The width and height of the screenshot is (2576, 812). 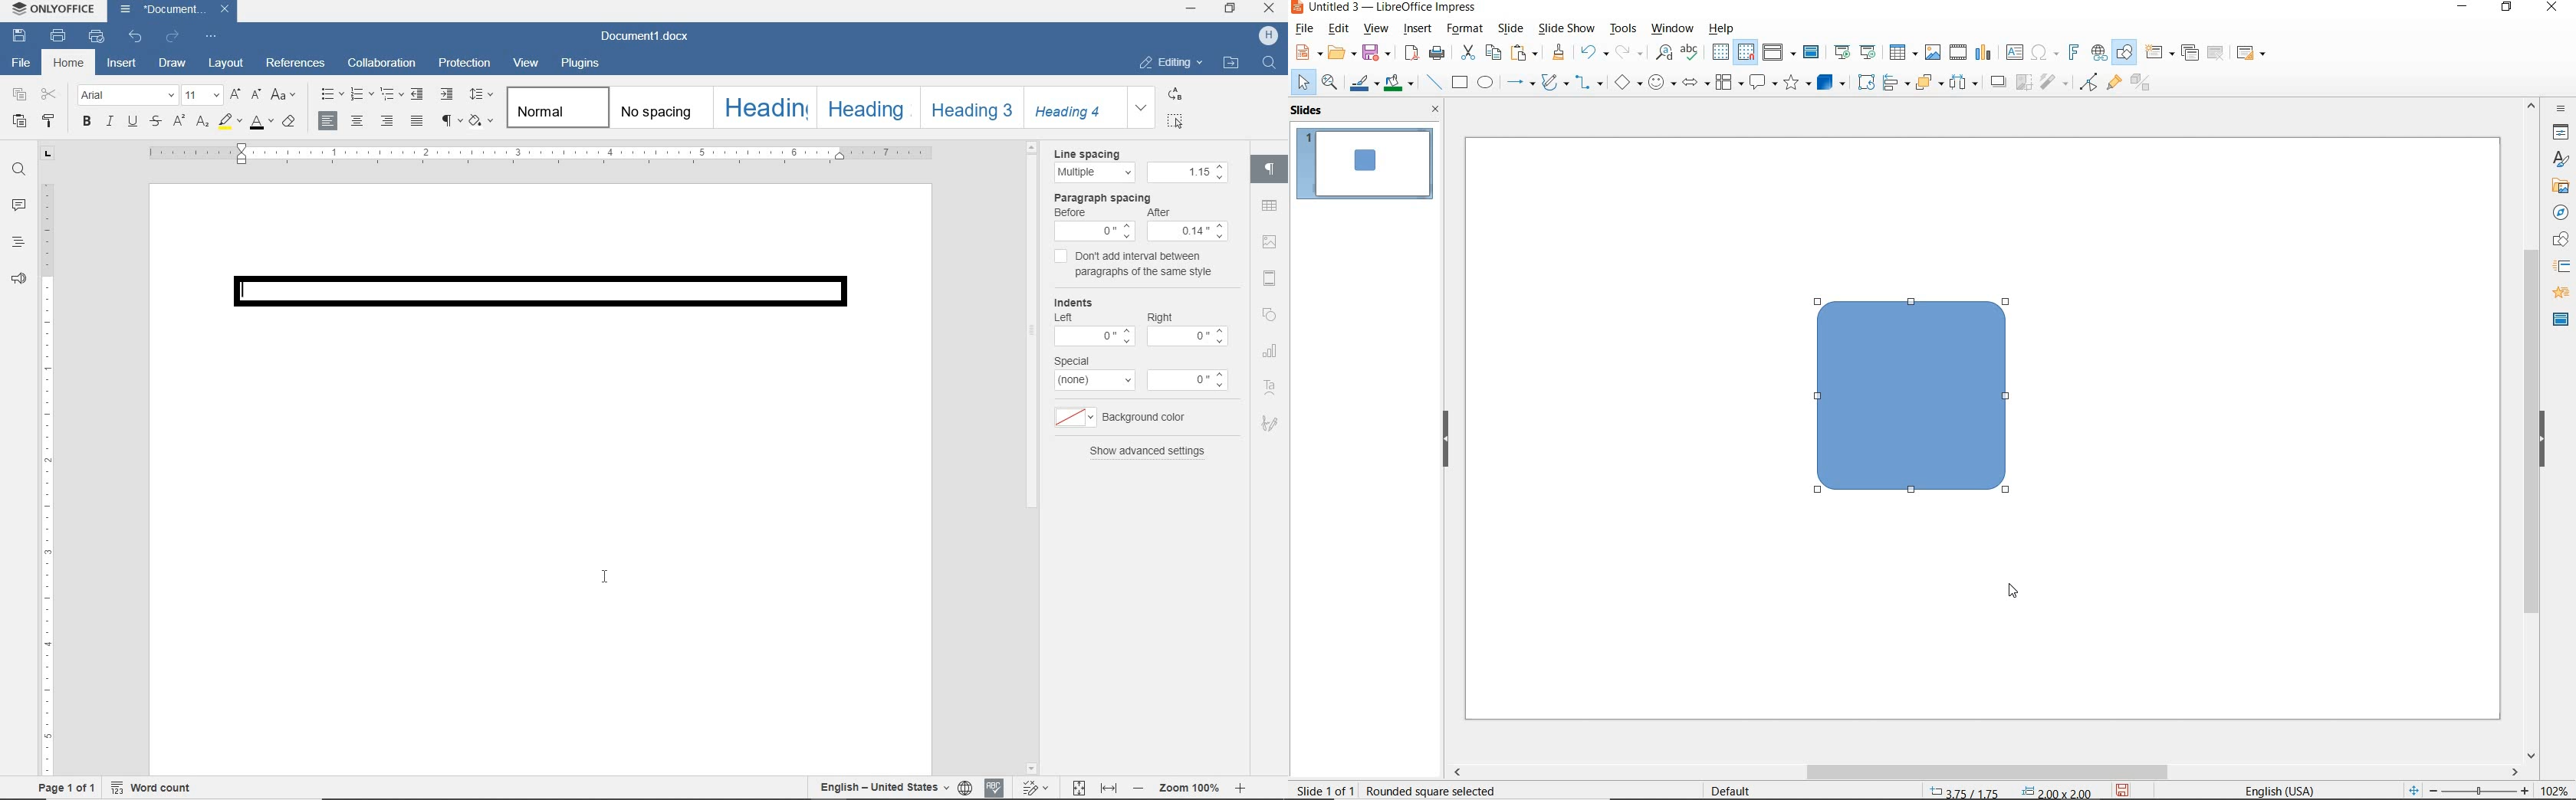 What do you see at coordinates (1589, 84) in the screenshot?
I see `connectors` at bounding box center [1589, 84].